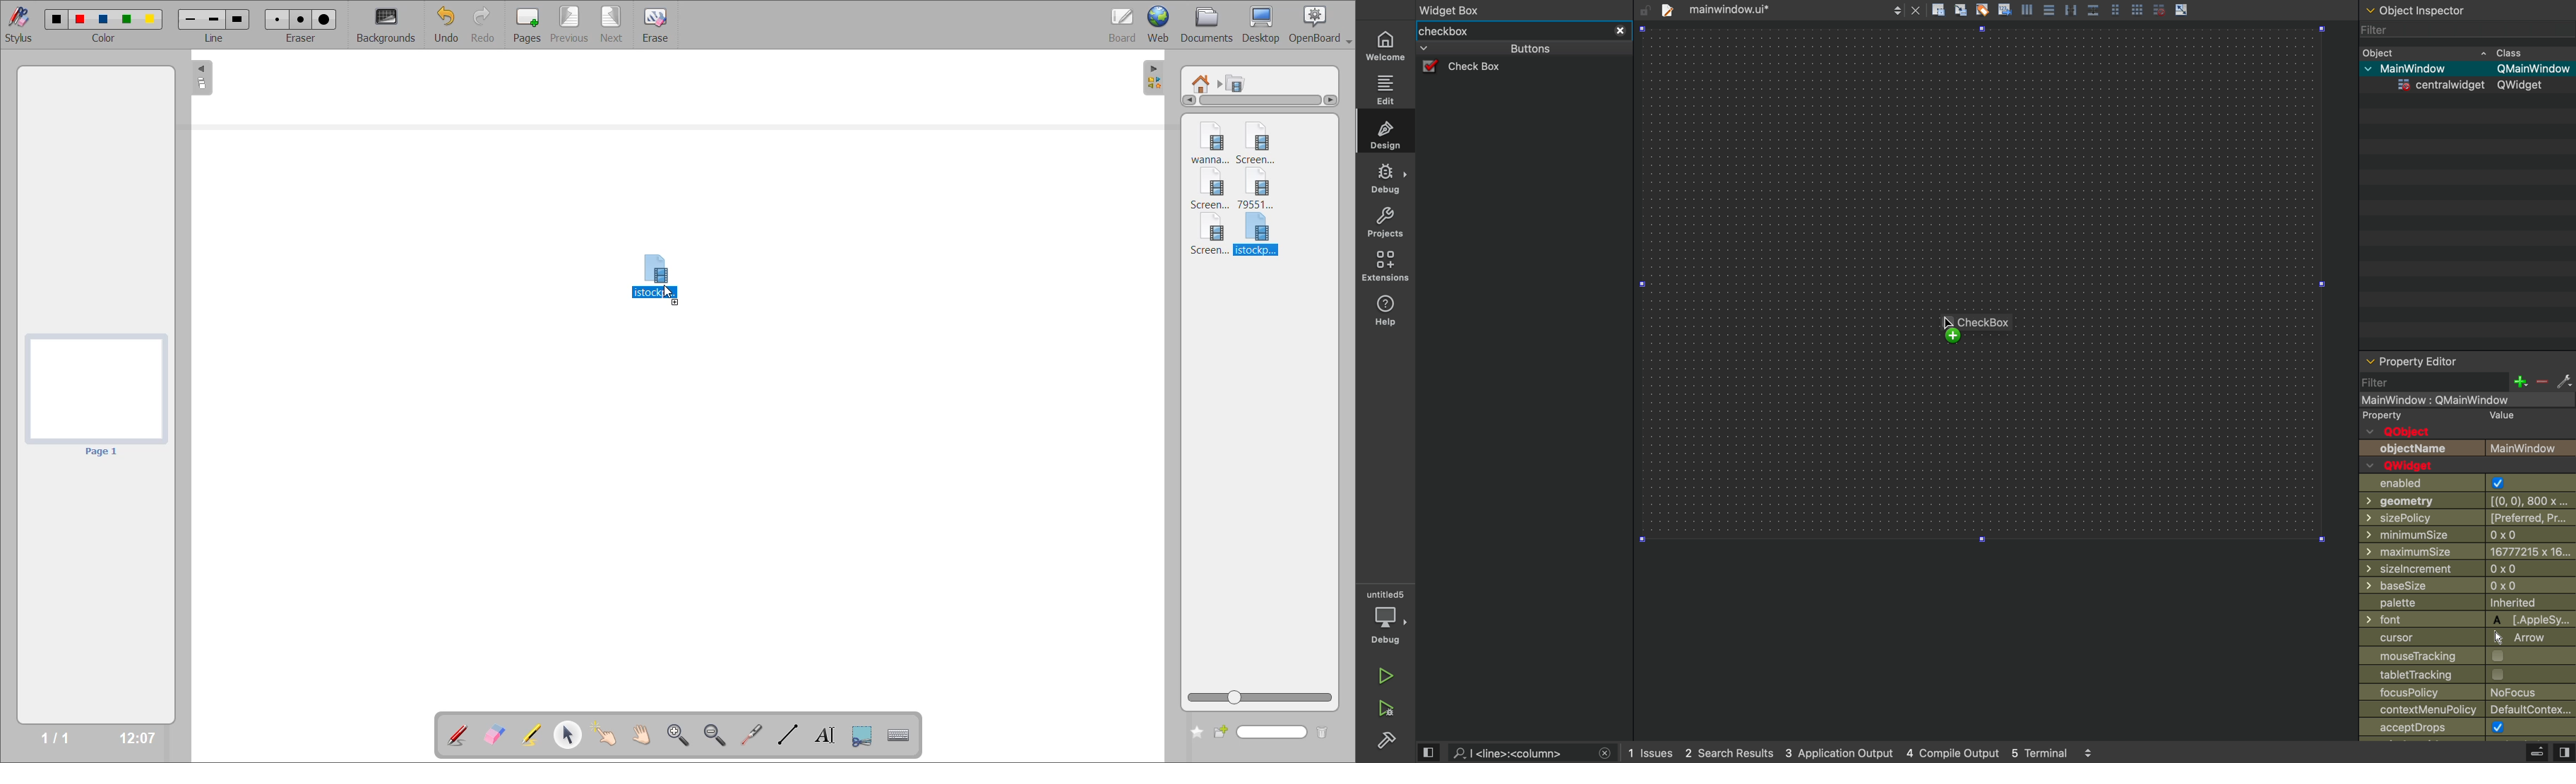 The height and width of the screenshot is (784, 2576). Describe the element at coordinates (1195, 733) in the screenshot. I see `create new folder` at that location.